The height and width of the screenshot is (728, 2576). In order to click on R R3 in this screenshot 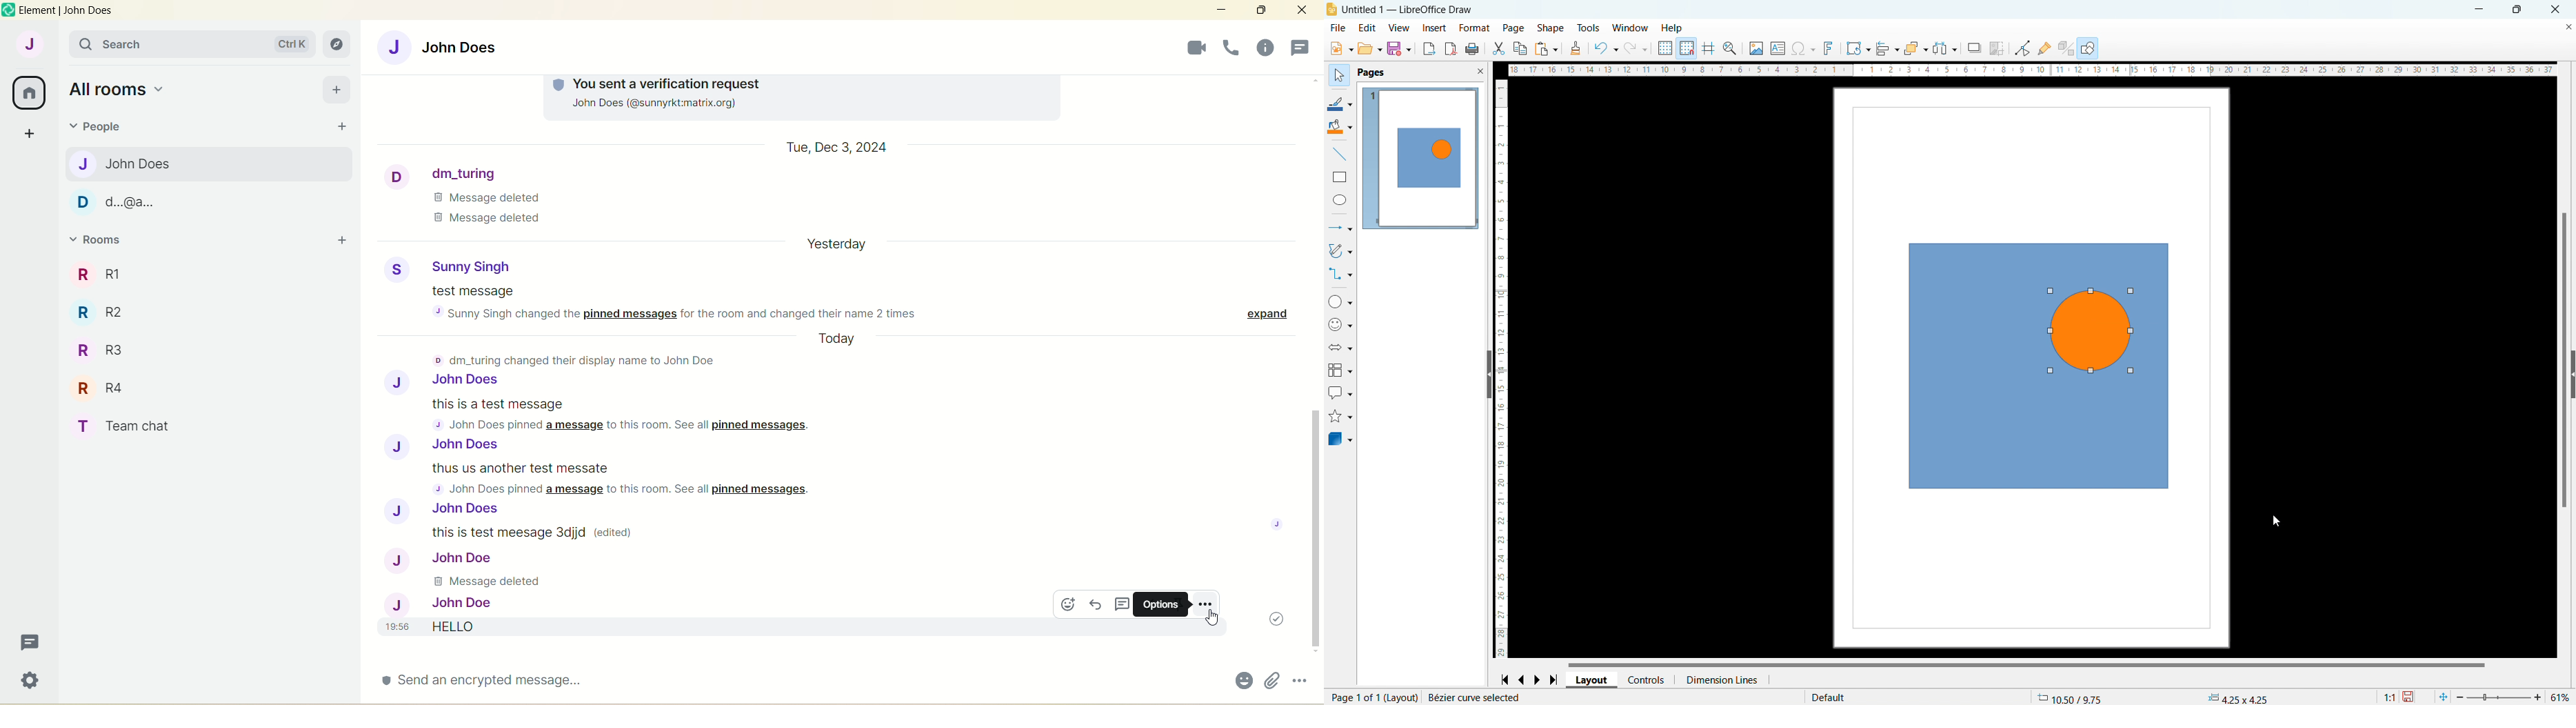, I will do `click(101, 346)`.